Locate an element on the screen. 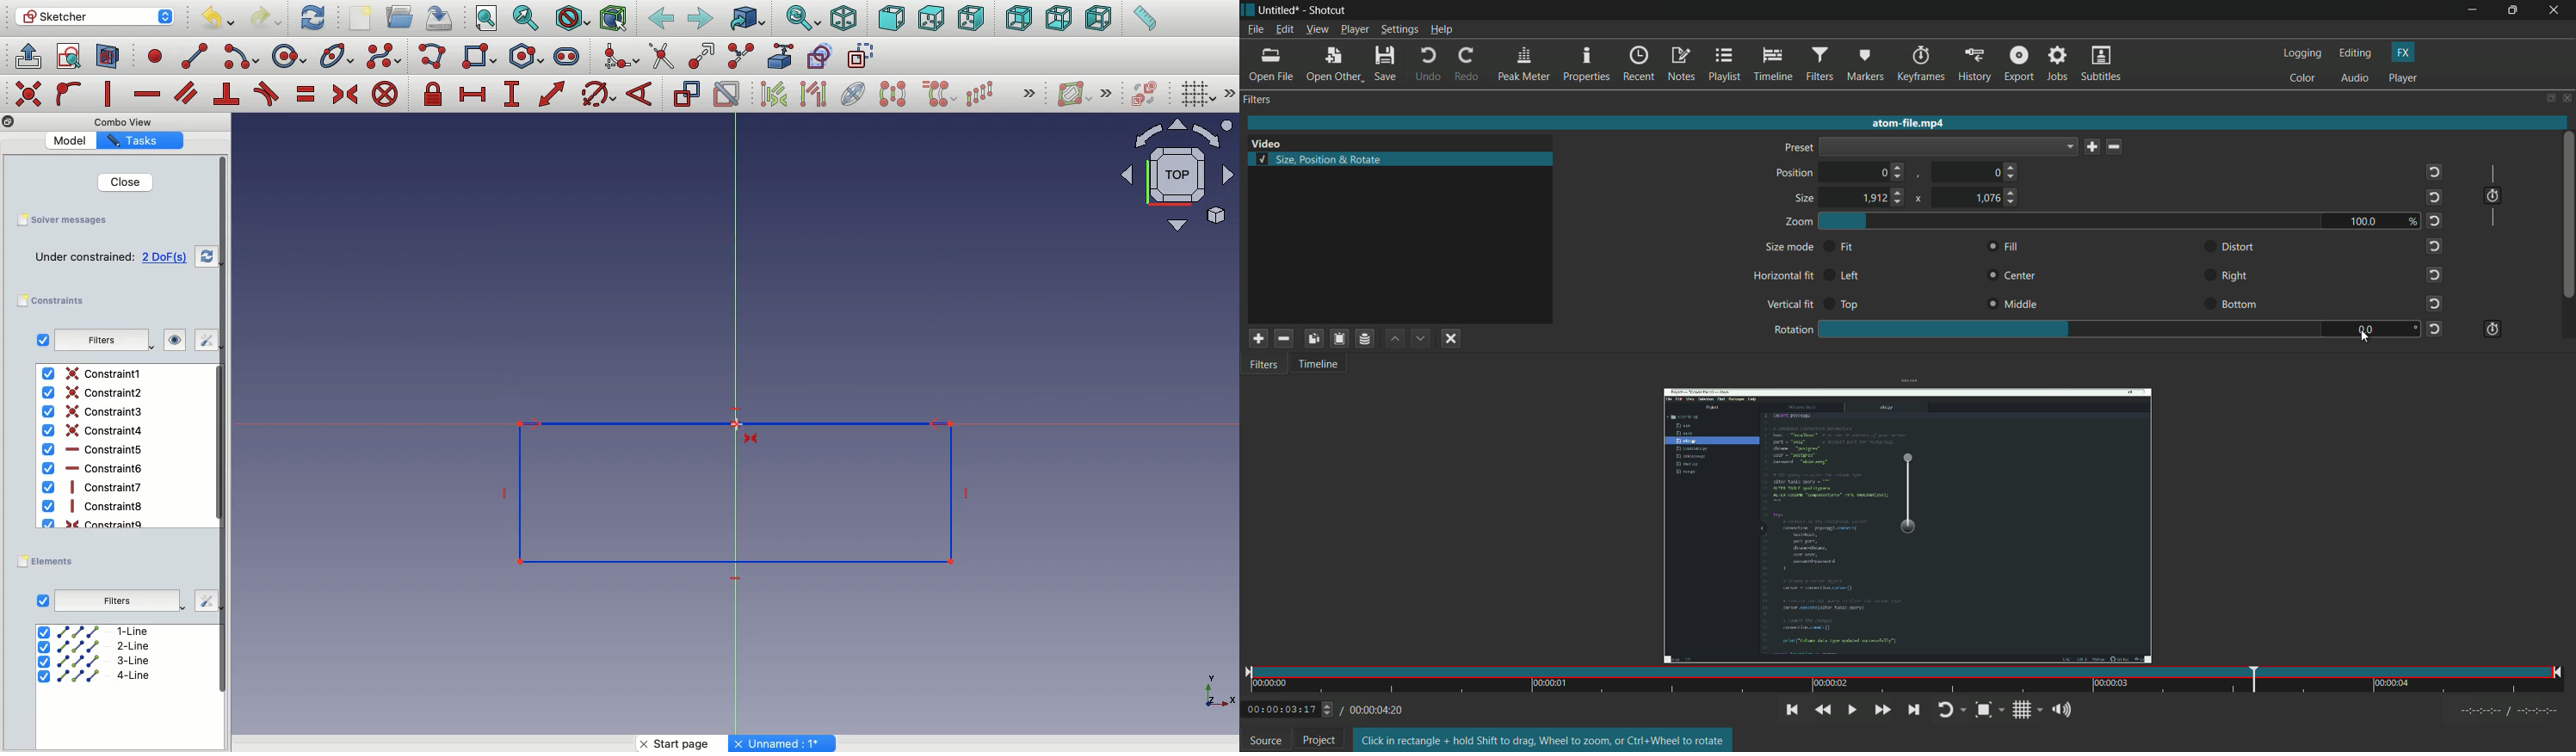 The width and height of the screenshot is (2576, 756). Back is located at coordinates (662, 19).